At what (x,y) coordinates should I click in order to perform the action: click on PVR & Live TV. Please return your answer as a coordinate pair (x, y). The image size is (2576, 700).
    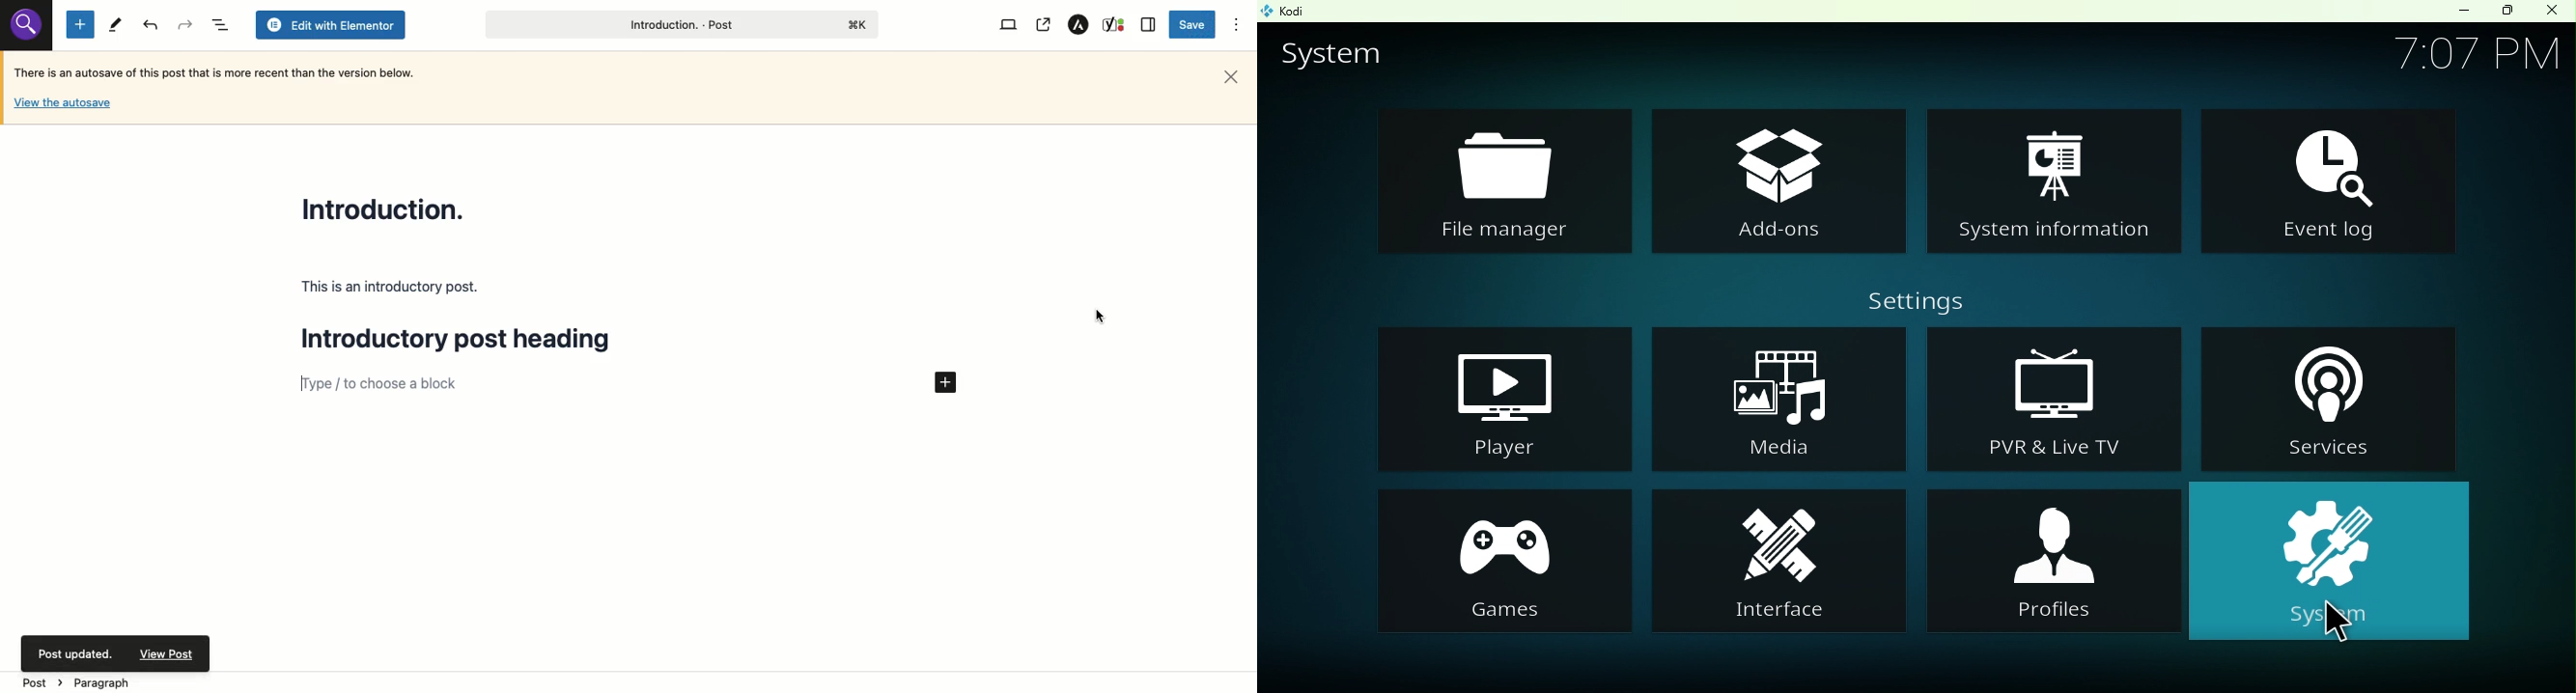
    Looking at the image, I should click on (2045, 398).